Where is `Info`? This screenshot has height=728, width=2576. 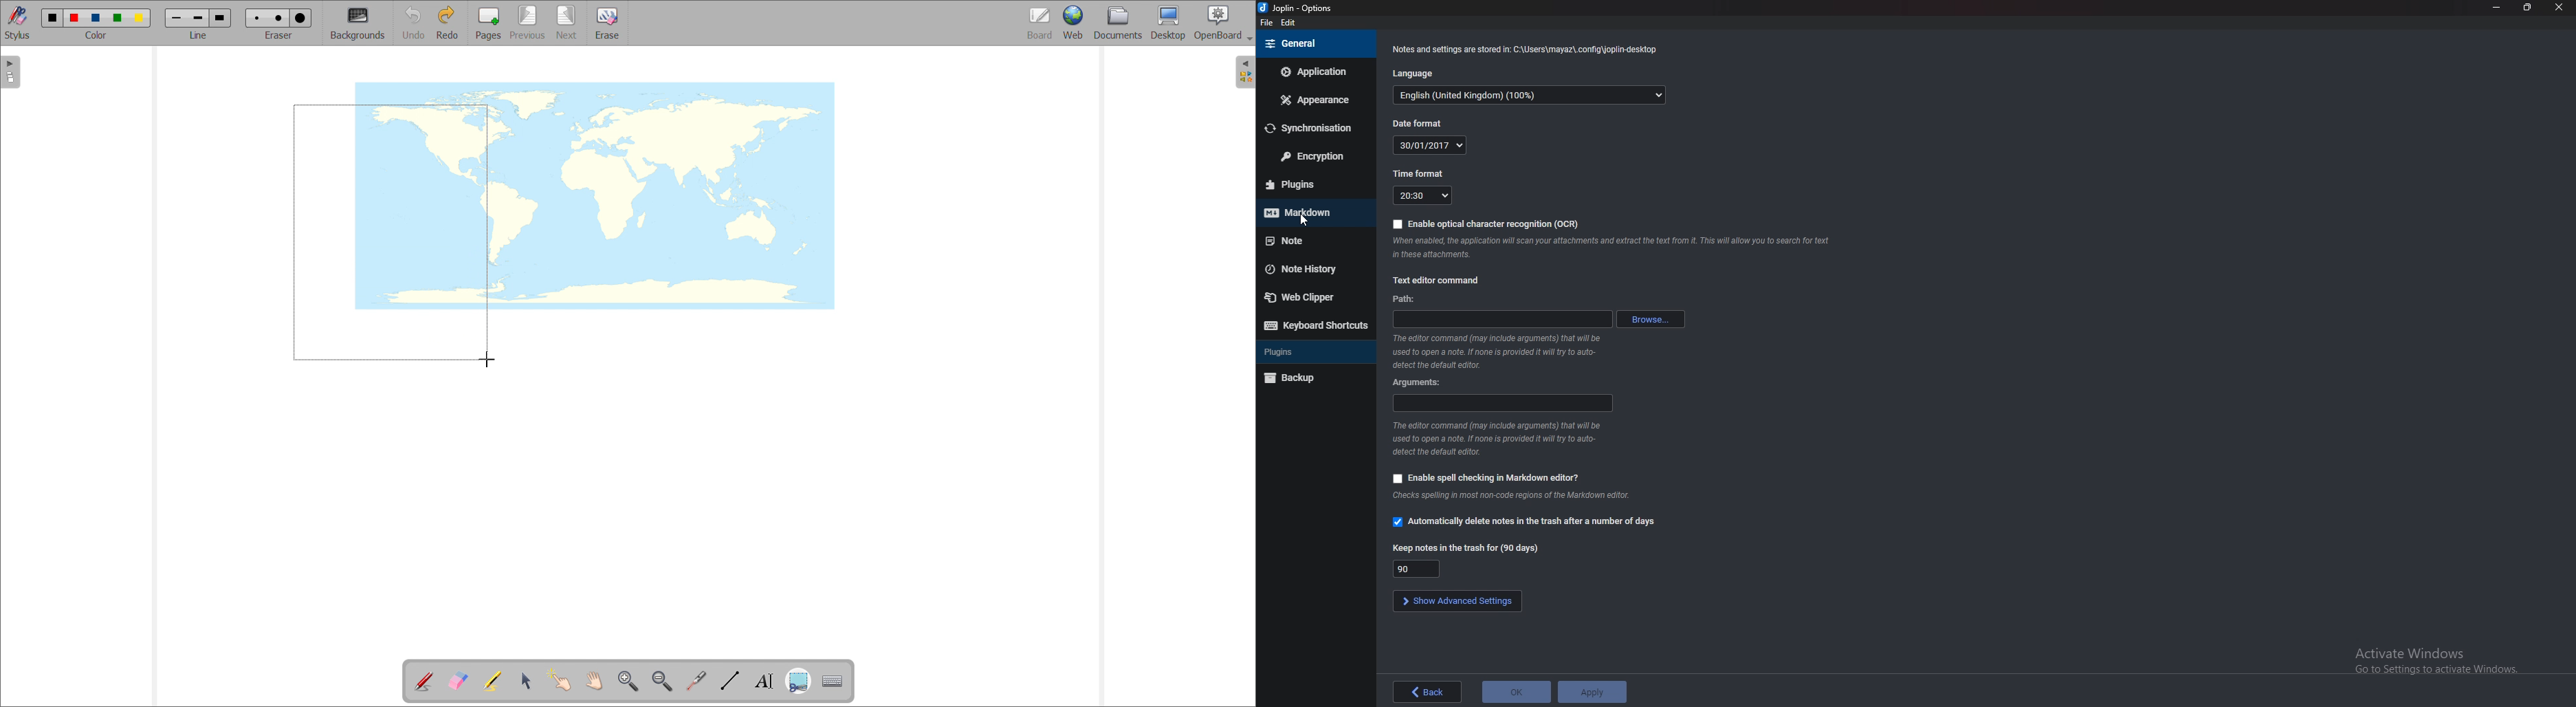
Info is located at coordinates (1496, 439).